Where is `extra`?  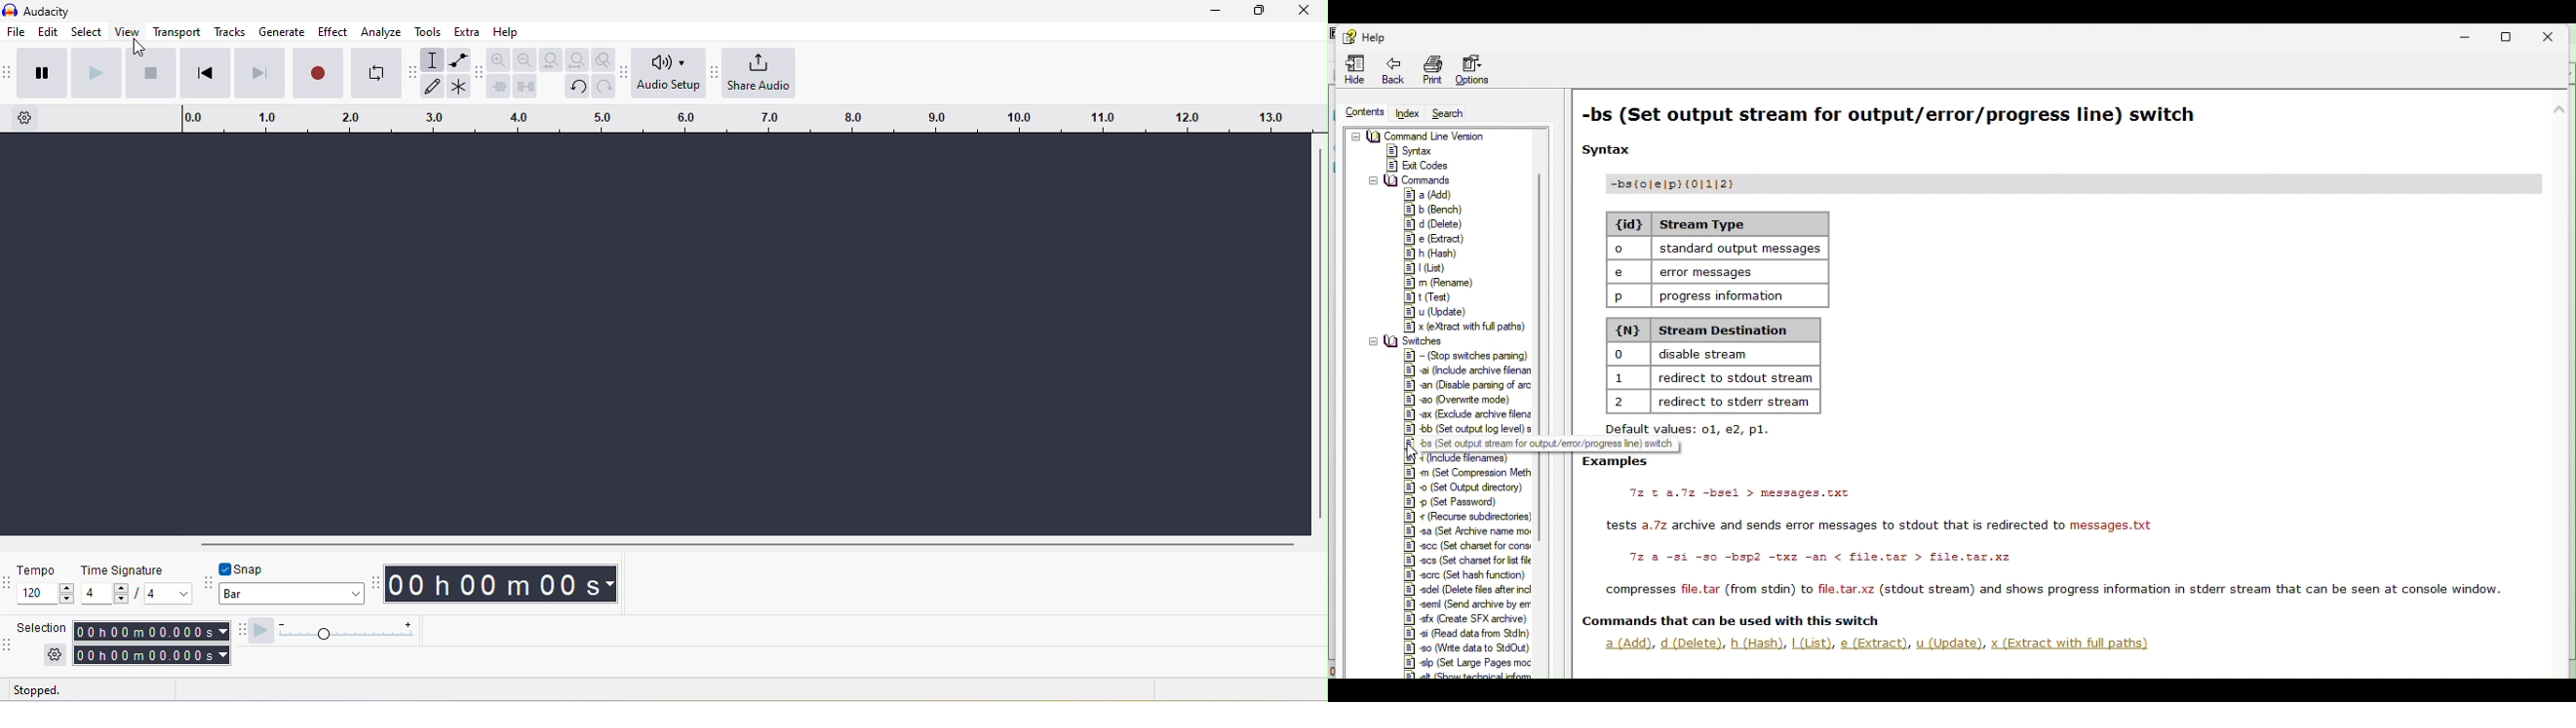
extra is located at coordinates (467, 31).